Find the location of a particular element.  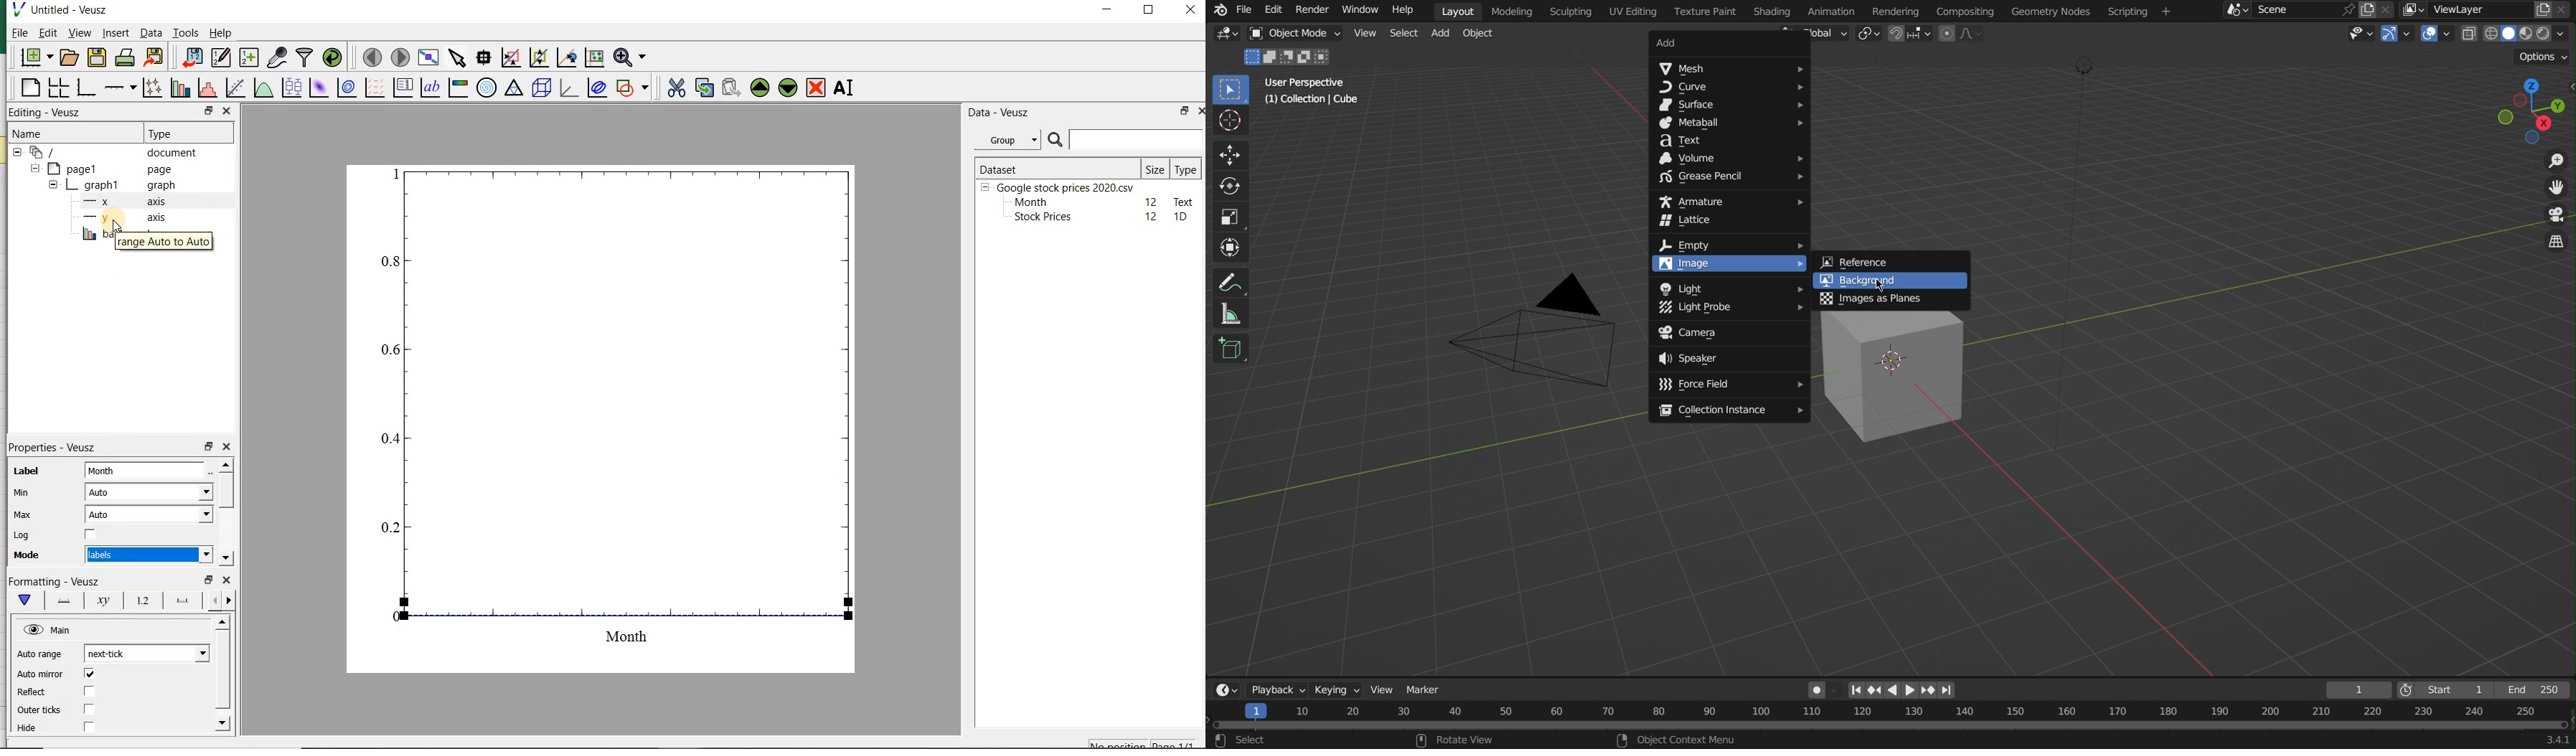

Cube is located at coordinates (1901, 380).